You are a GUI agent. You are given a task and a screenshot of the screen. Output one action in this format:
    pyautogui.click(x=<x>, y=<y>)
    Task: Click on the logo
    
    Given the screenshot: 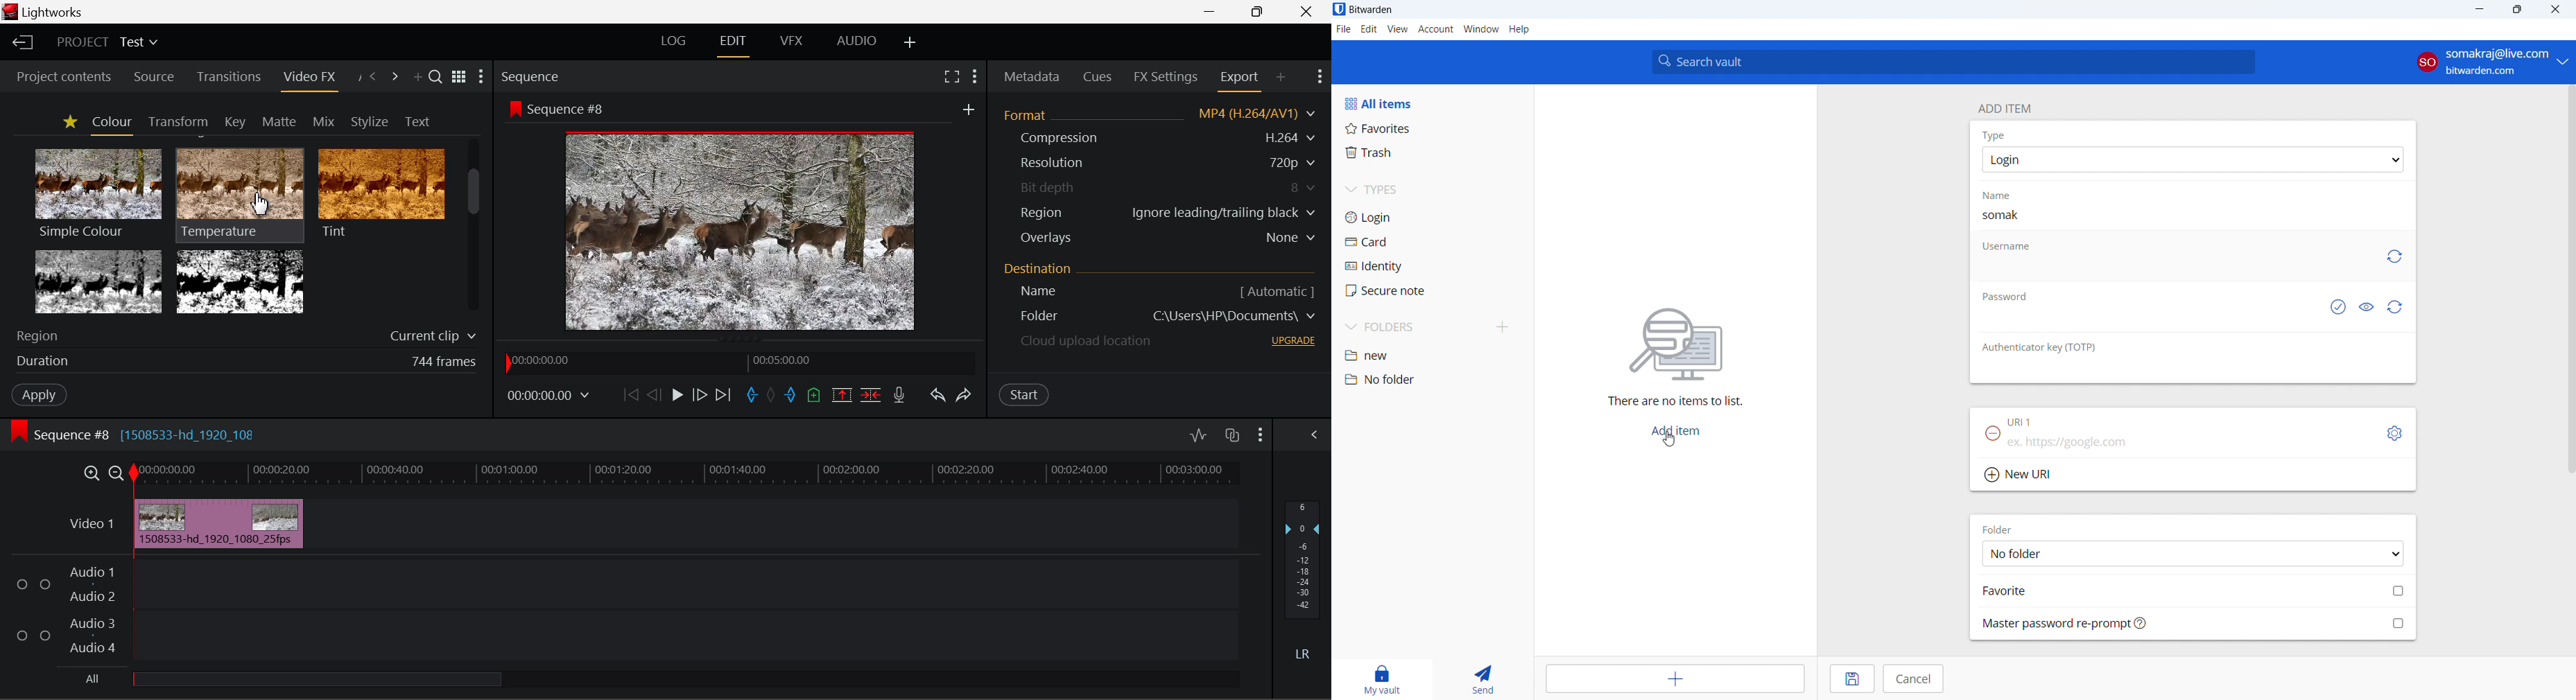 What is the action you would take?
    pyautogui.click(x=10, y=12)
    